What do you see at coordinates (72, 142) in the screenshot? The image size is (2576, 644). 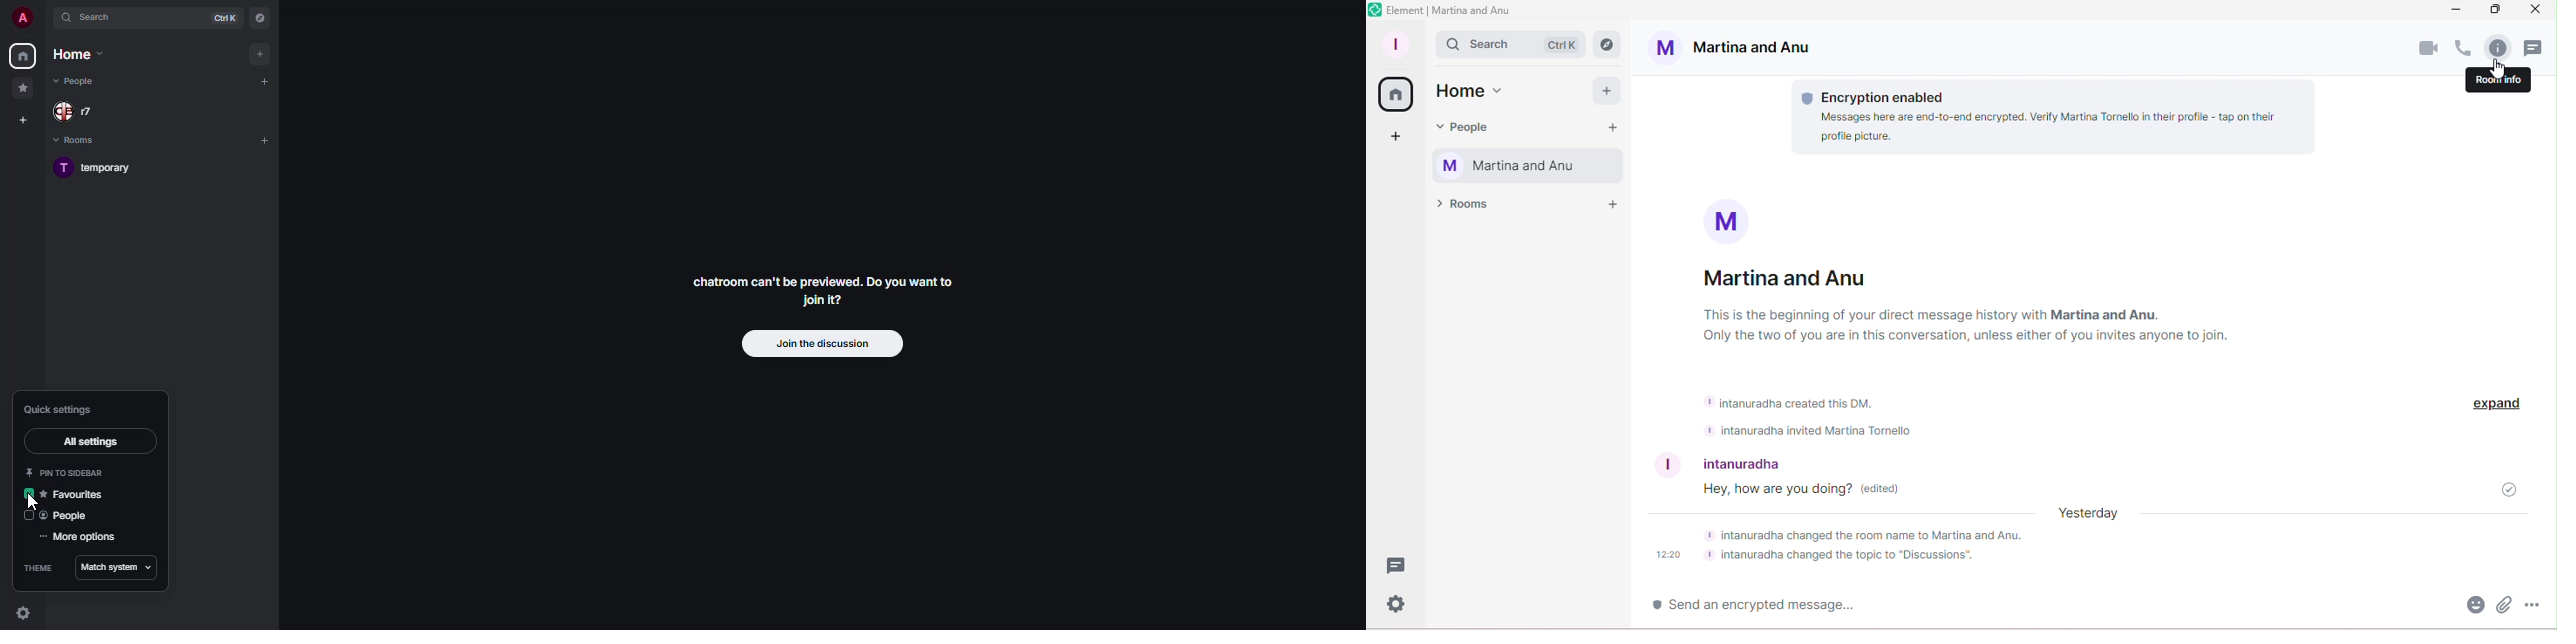 I see `rooms` at bounding box center [72, 142].